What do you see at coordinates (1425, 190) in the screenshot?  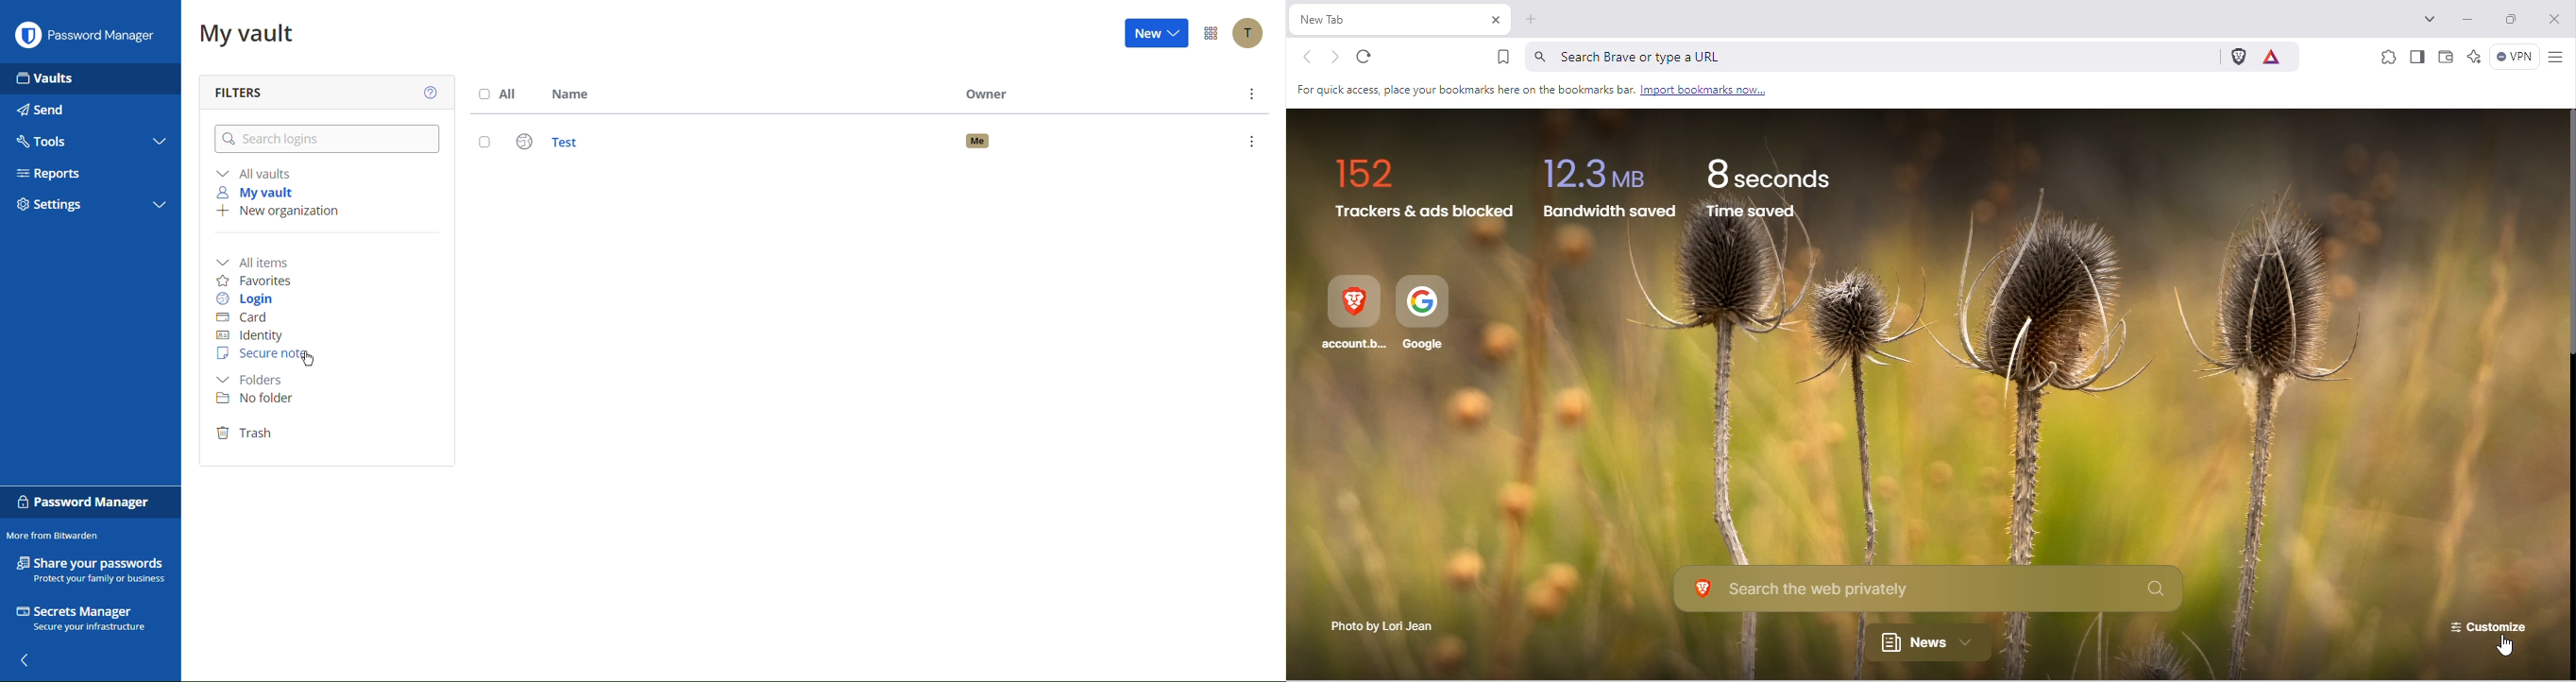 I see `152 Trackers & ads blocked` at bounding box center [1425, 190].